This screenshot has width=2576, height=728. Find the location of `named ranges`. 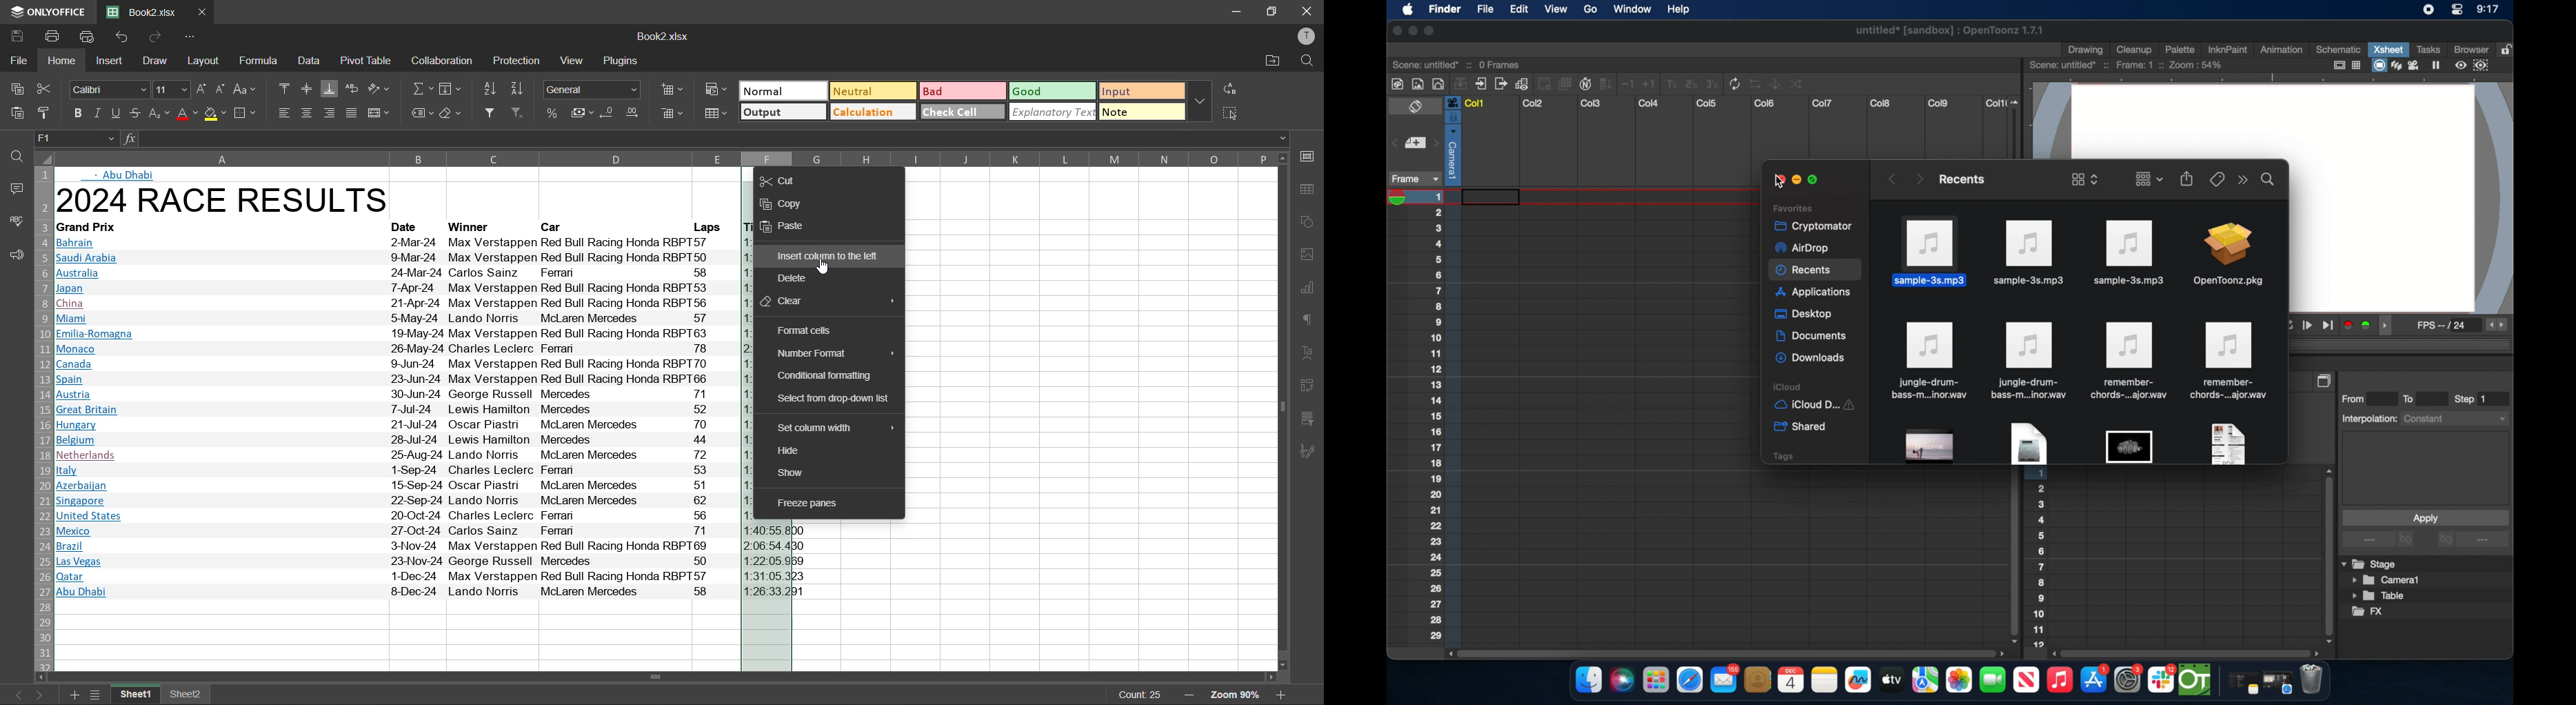

named ranges is located at coordinates (421, 113).